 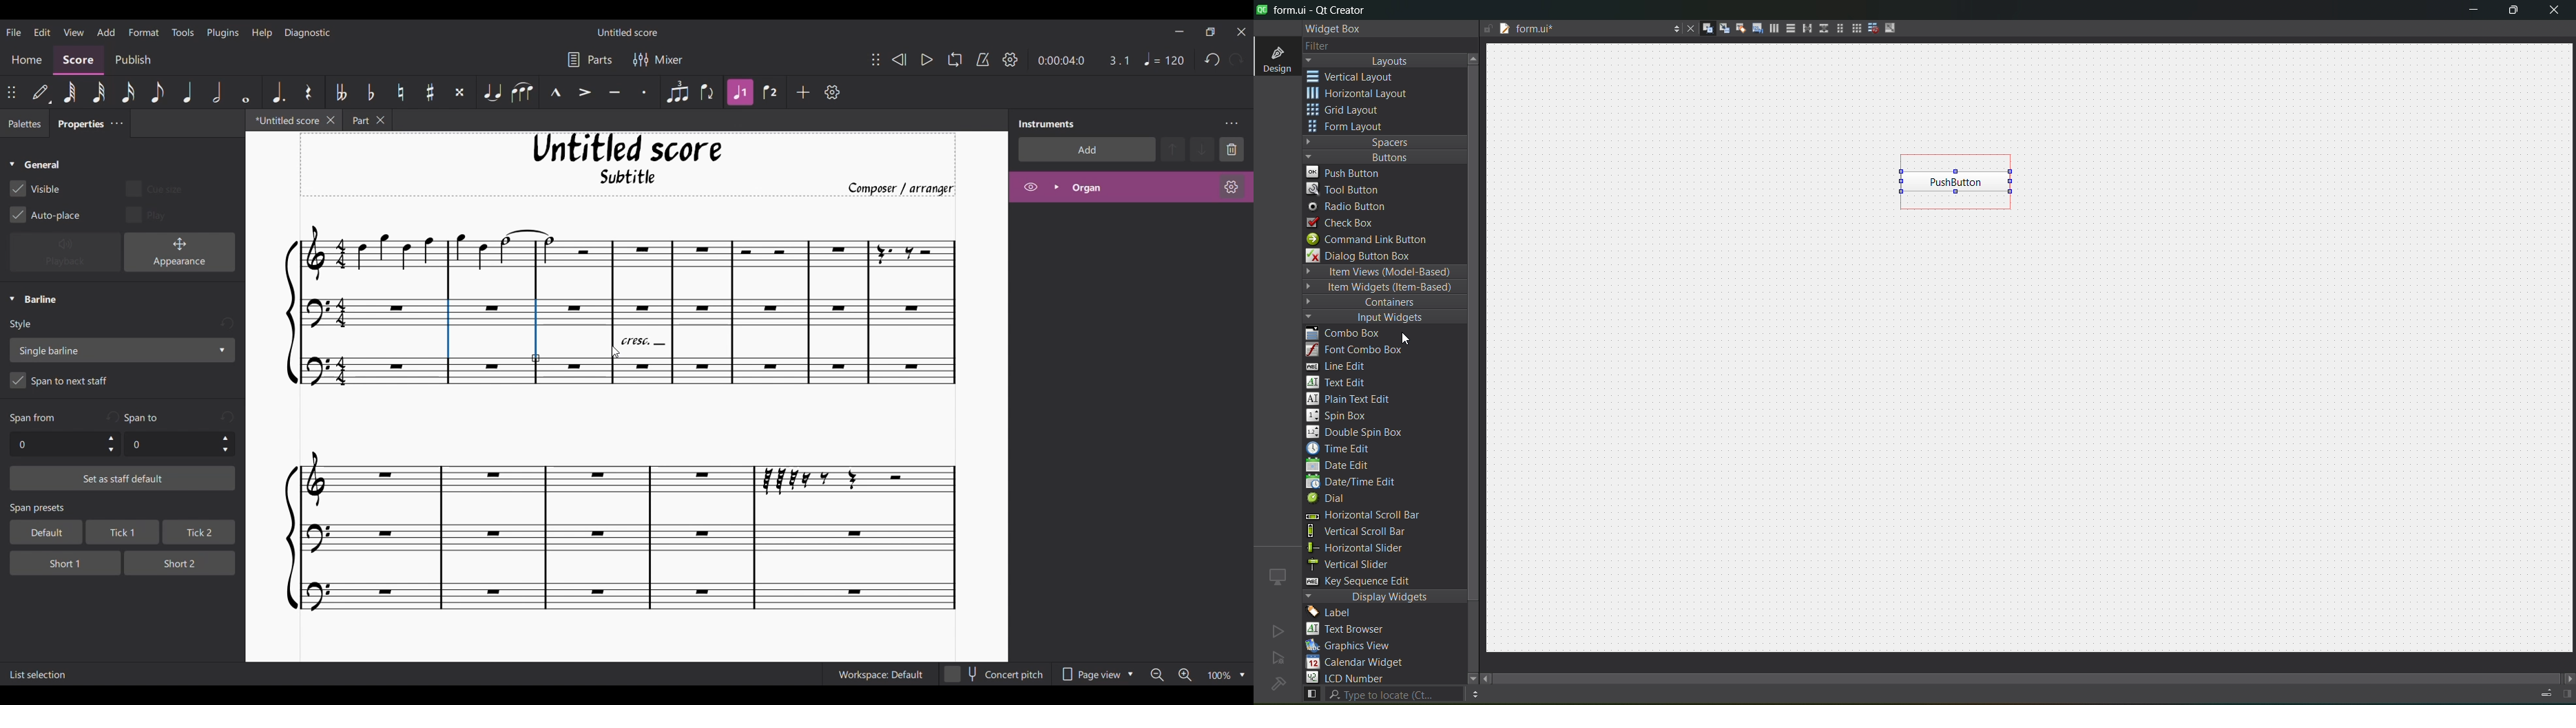 What do you see at coordinates (33, 300) in the screenshot?
I see `Collapse Barline` at bounding box center [33, 300].